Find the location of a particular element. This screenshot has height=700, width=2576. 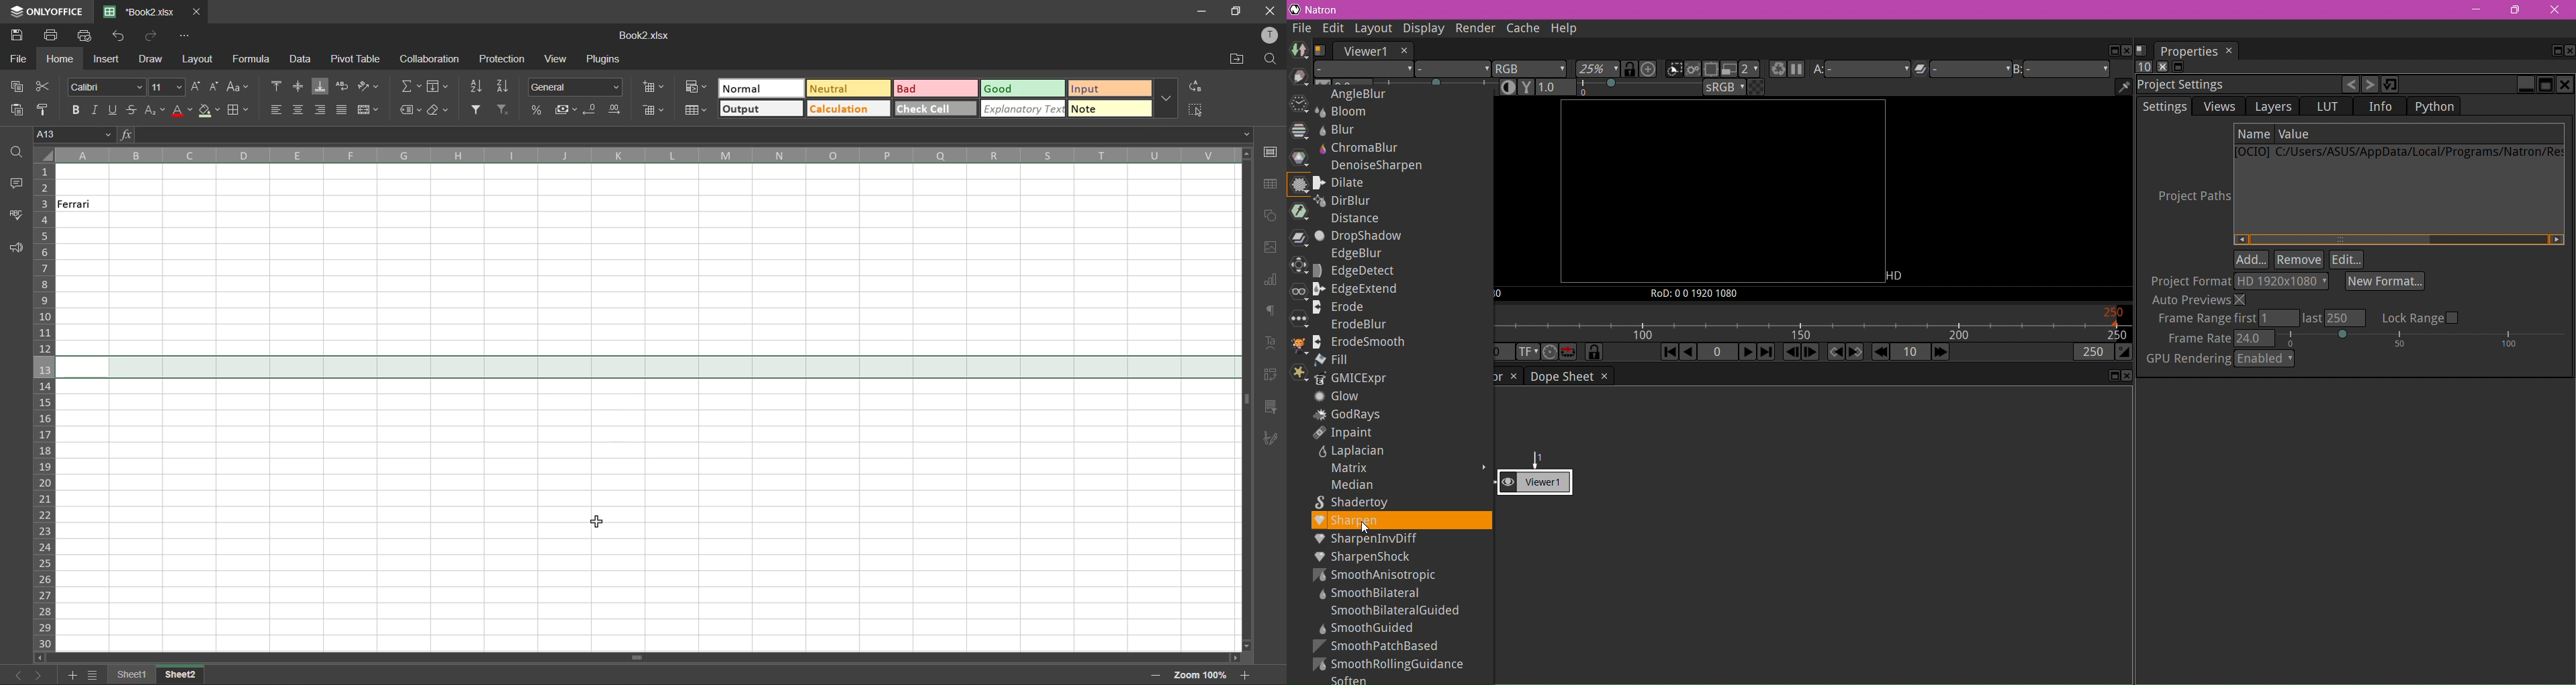

fields is located at coordinates (438, 88).